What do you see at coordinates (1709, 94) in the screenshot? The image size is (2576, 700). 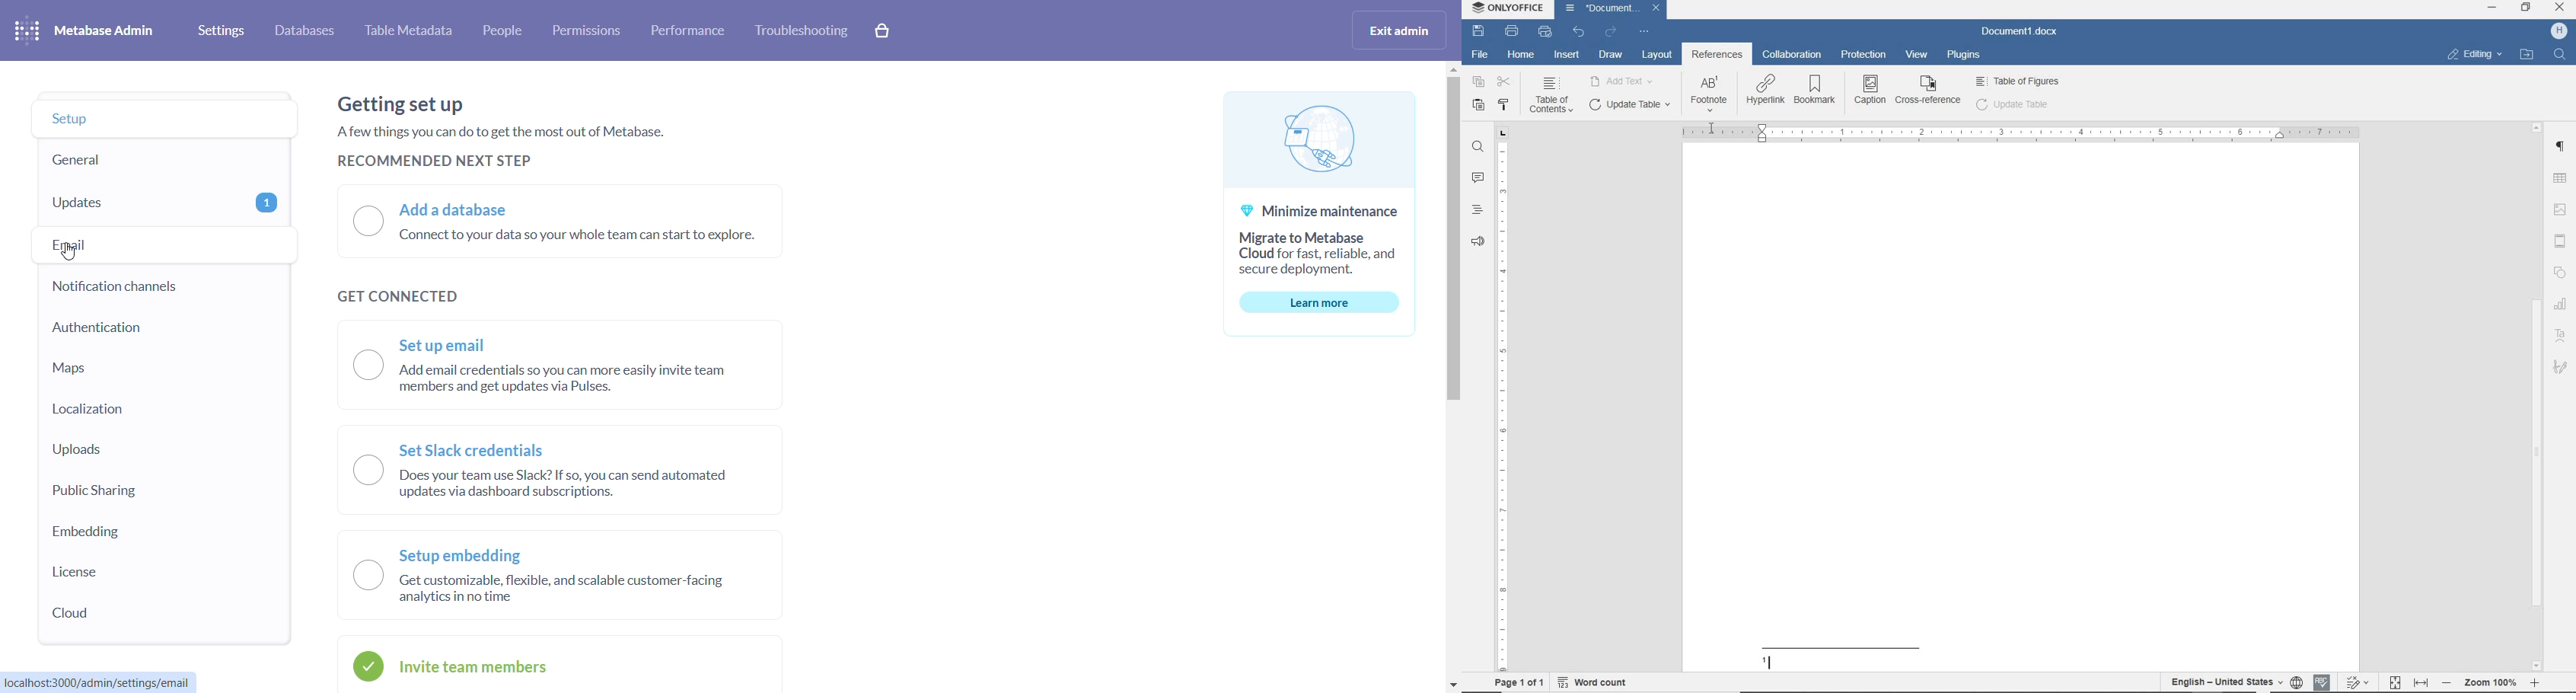 I see `AB Footnote` at bounding box center [1709, 94].